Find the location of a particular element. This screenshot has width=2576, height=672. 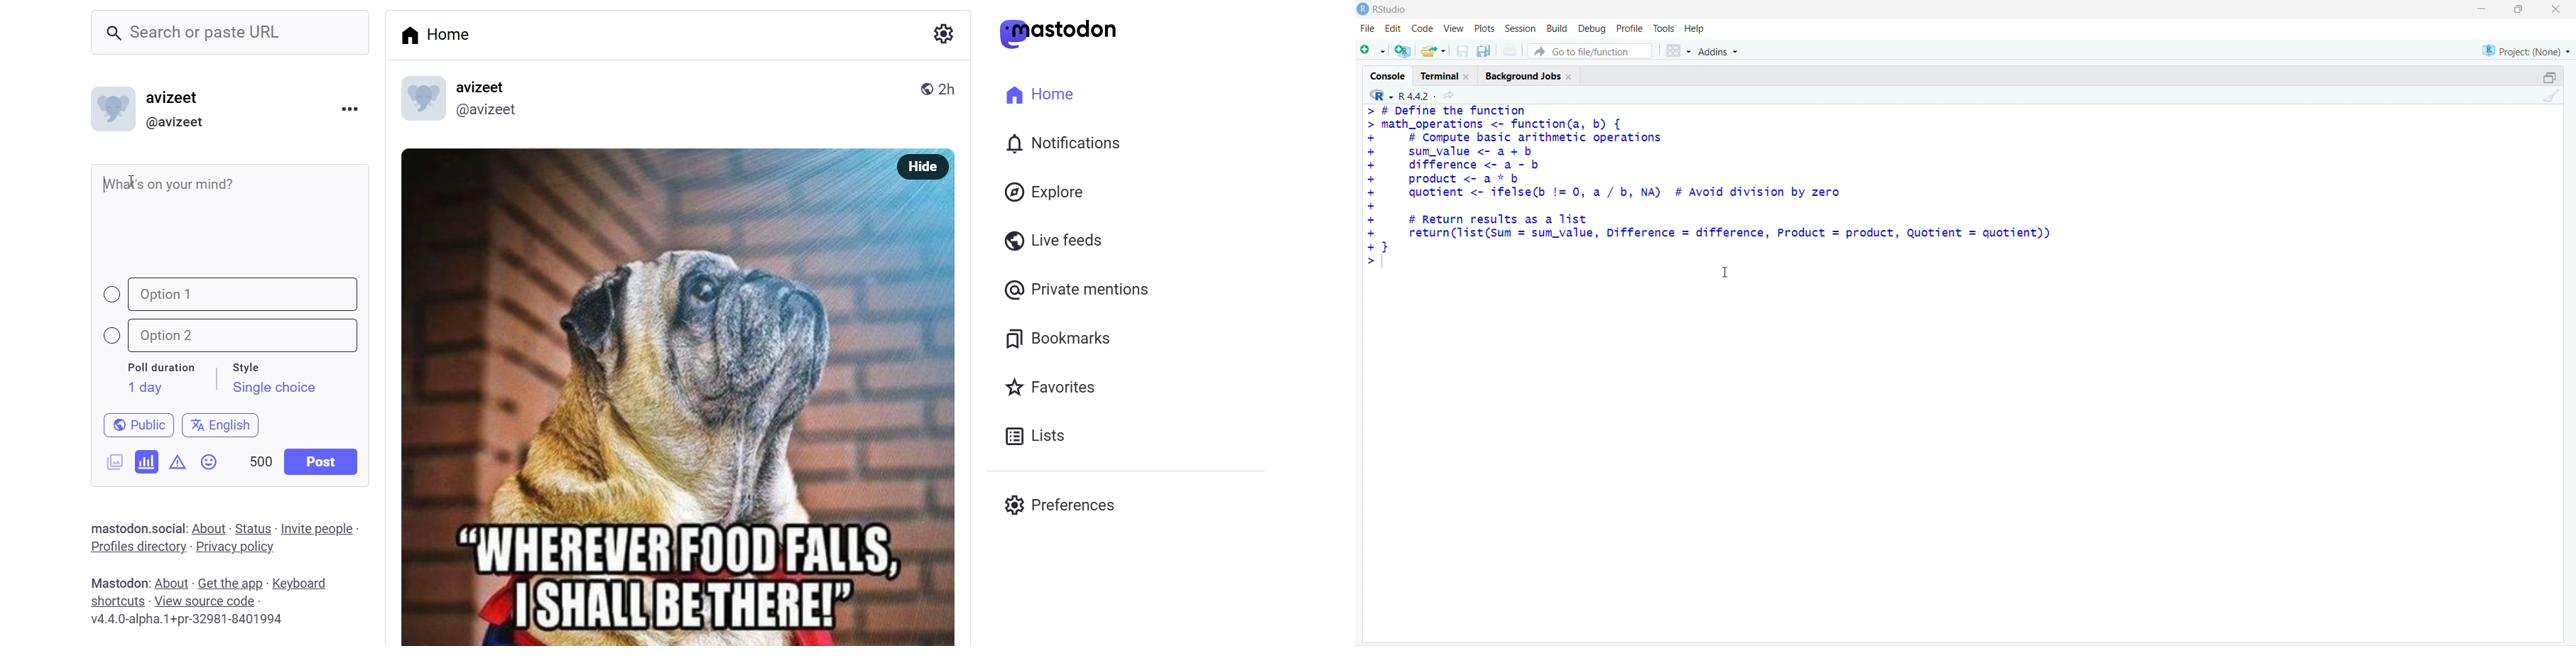

more is located at coordinates (349, 107).